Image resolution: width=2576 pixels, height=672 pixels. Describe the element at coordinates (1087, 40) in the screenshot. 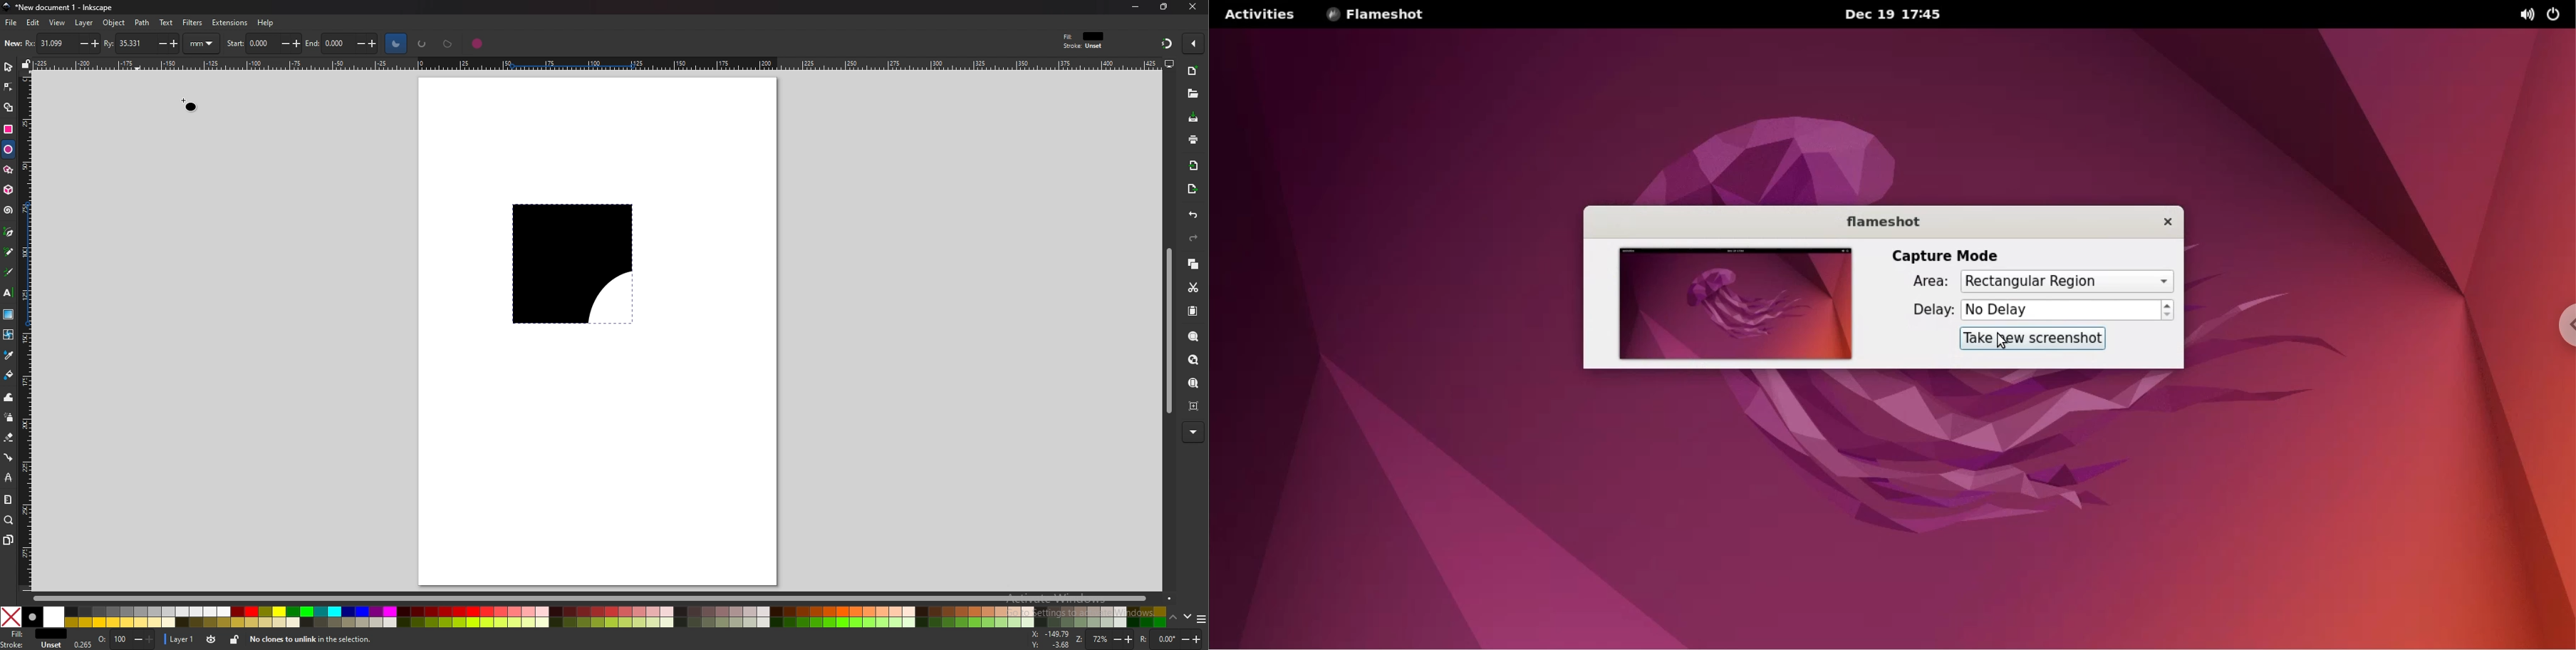

I see `style` at that location.